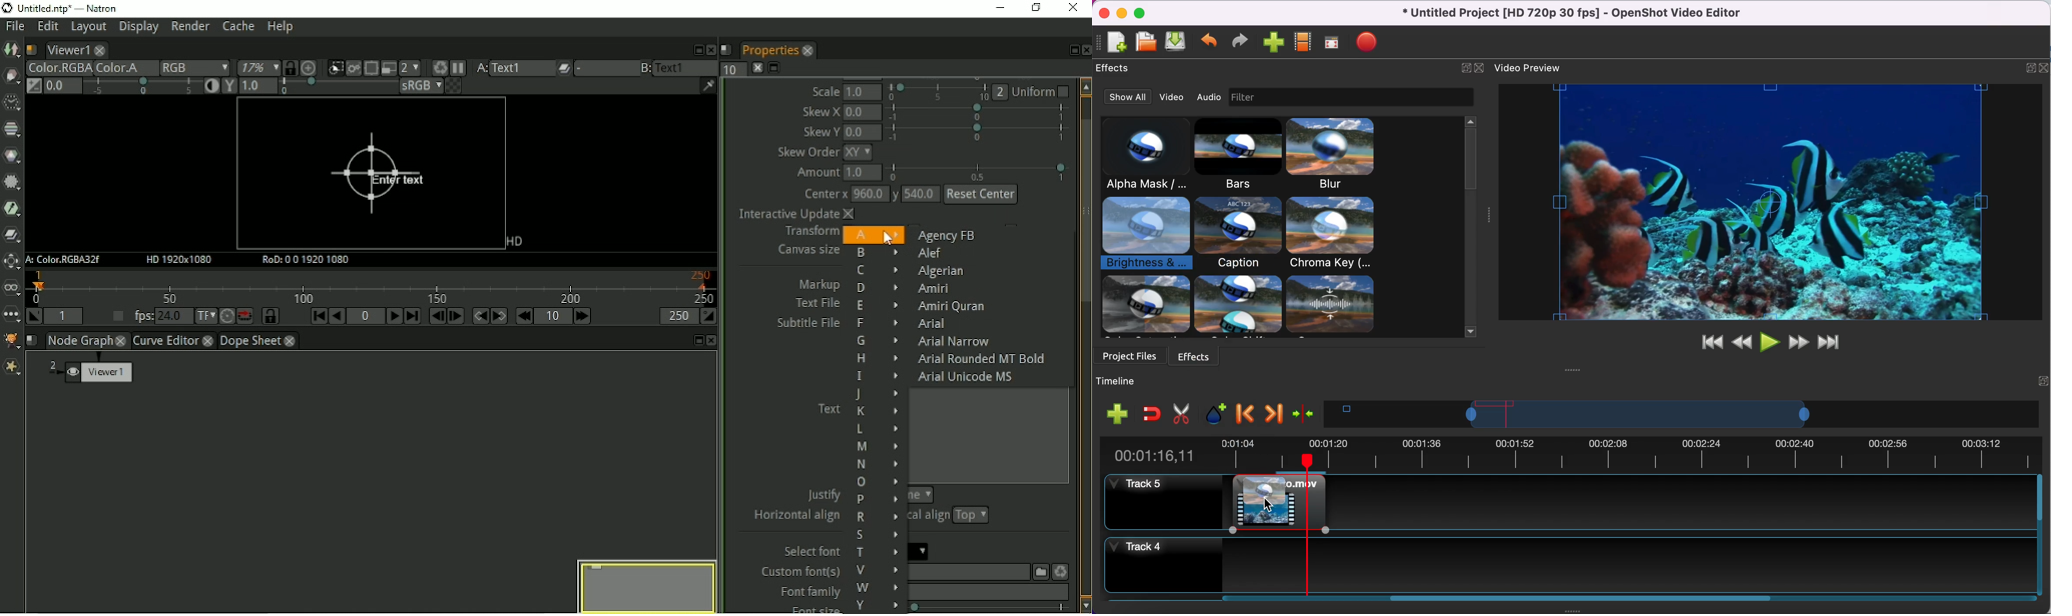 This screenshot has height=616, width=2072. Describe the element at coordinates (1275, 492) in the screenshot. I see `brightness and color` at that location.